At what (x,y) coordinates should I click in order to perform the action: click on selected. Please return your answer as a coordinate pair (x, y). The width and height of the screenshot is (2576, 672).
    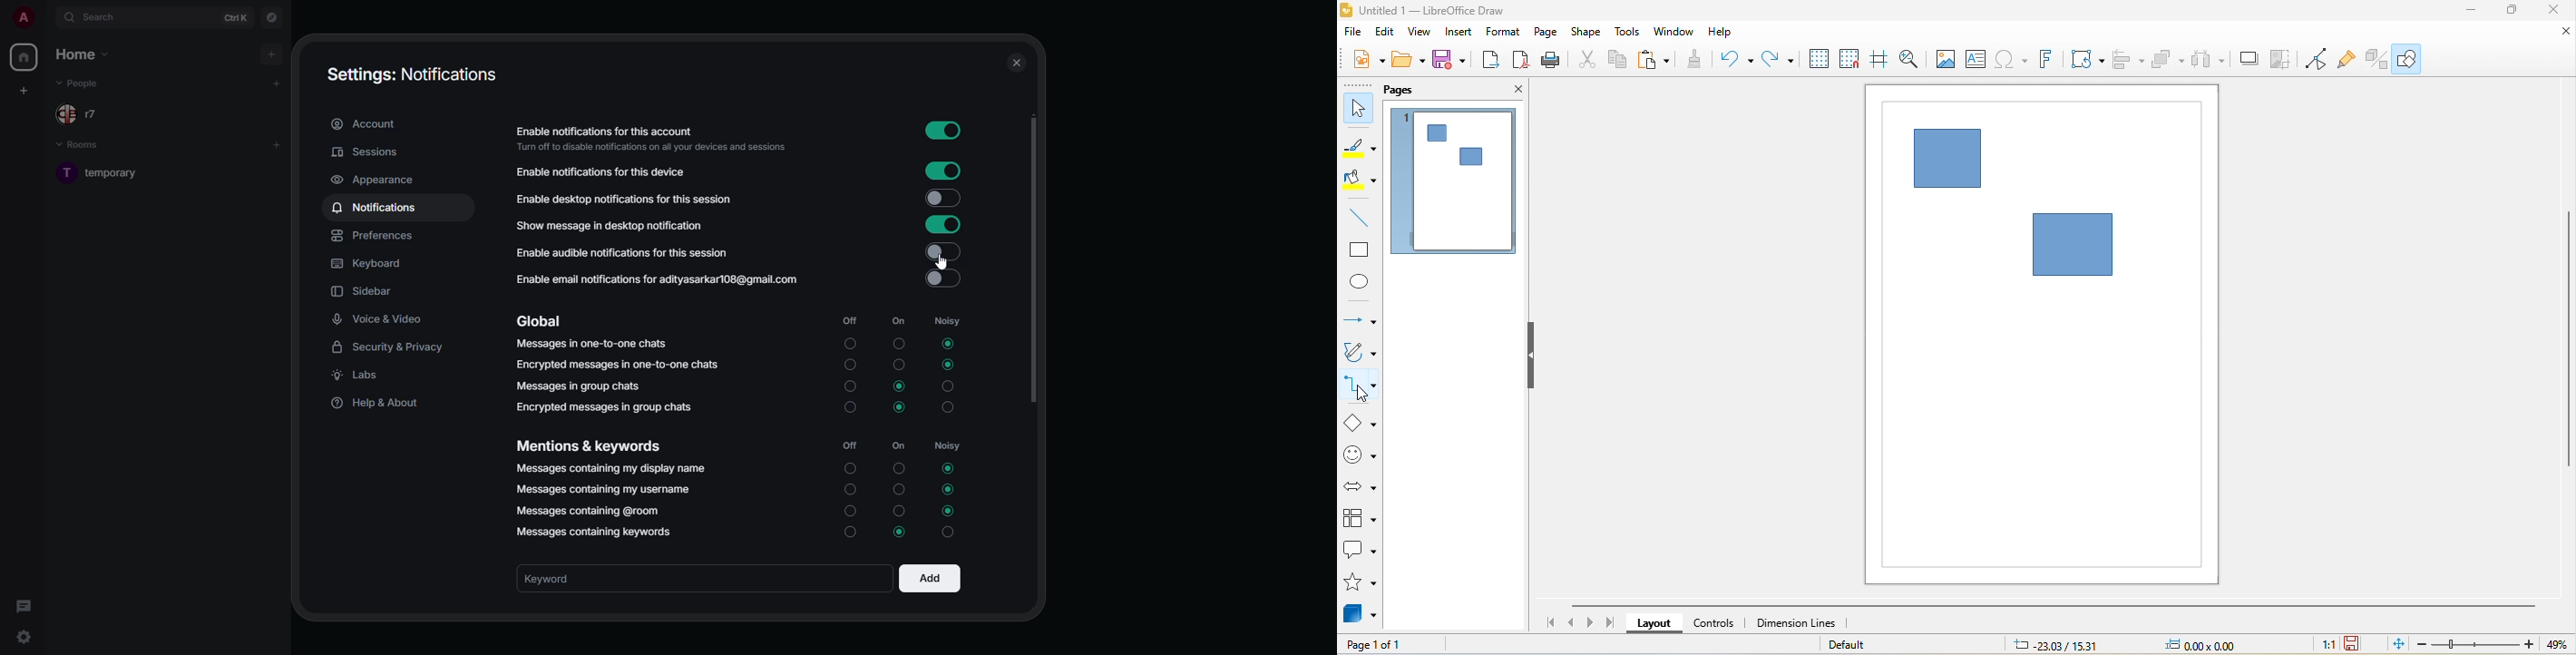
    Looking at the image, I should click on (901, 408).